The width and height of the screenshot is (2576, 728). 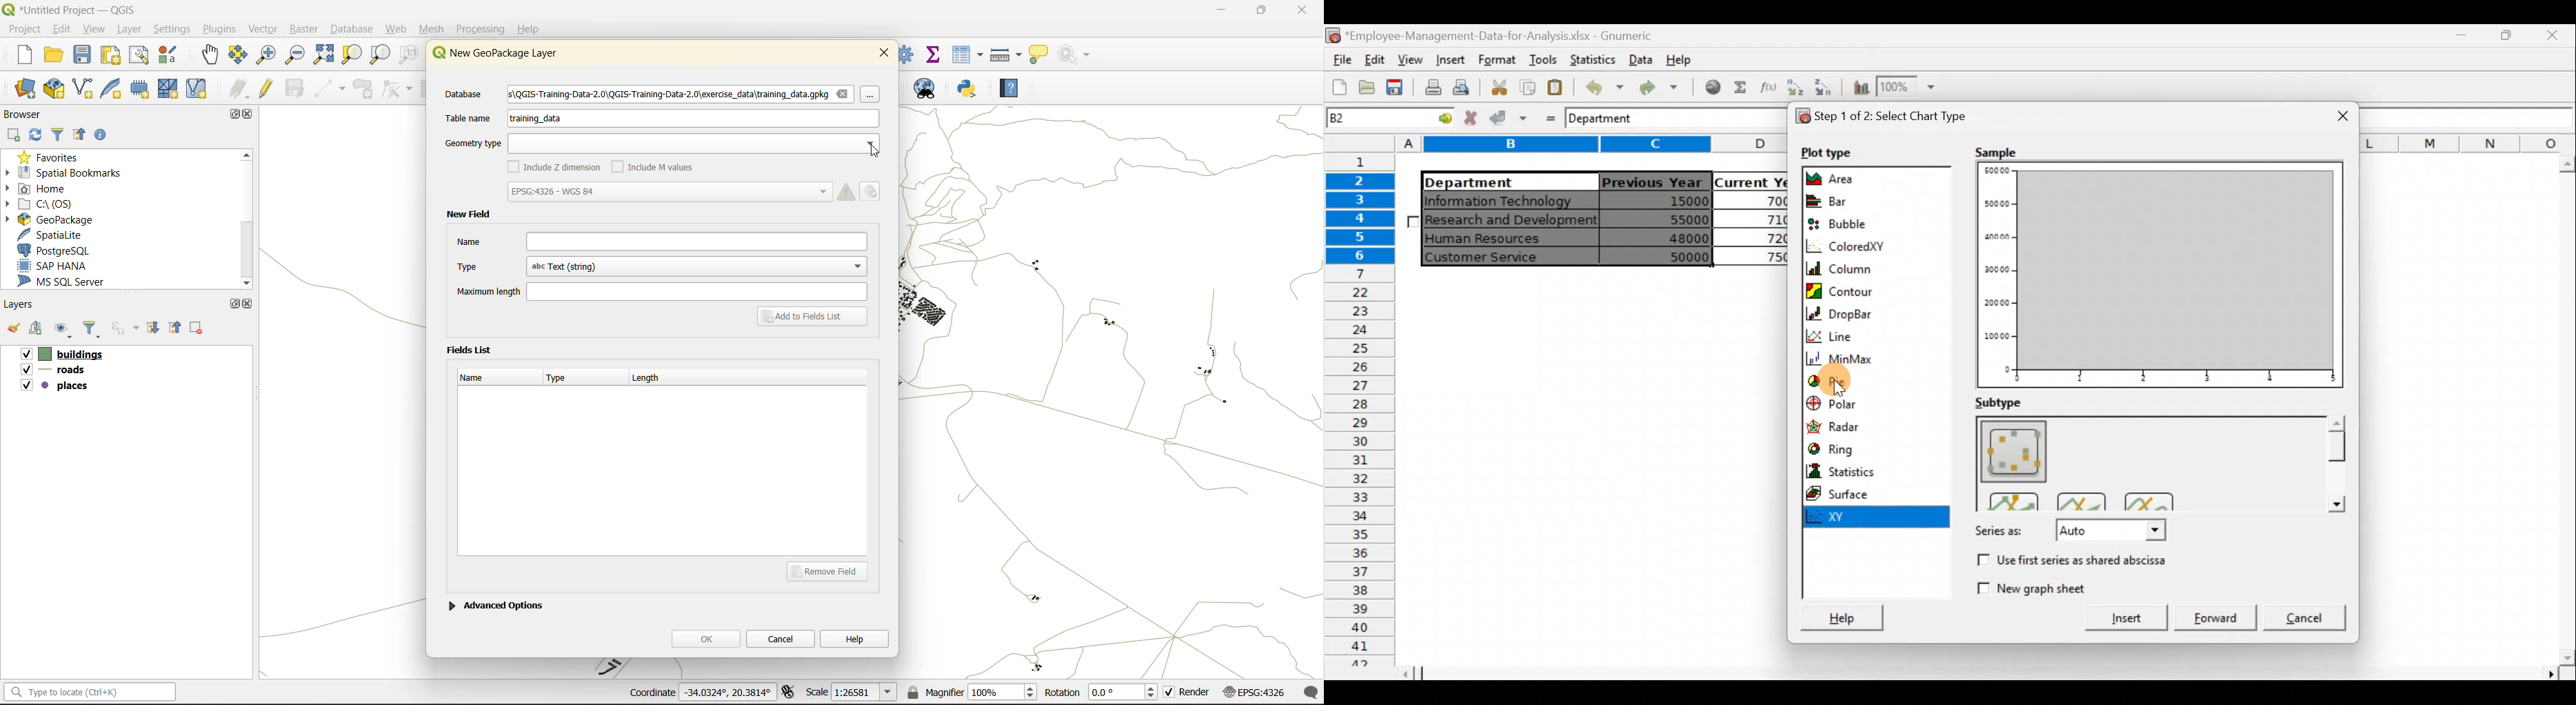 I want to click on add, so click(x=14, y=135).